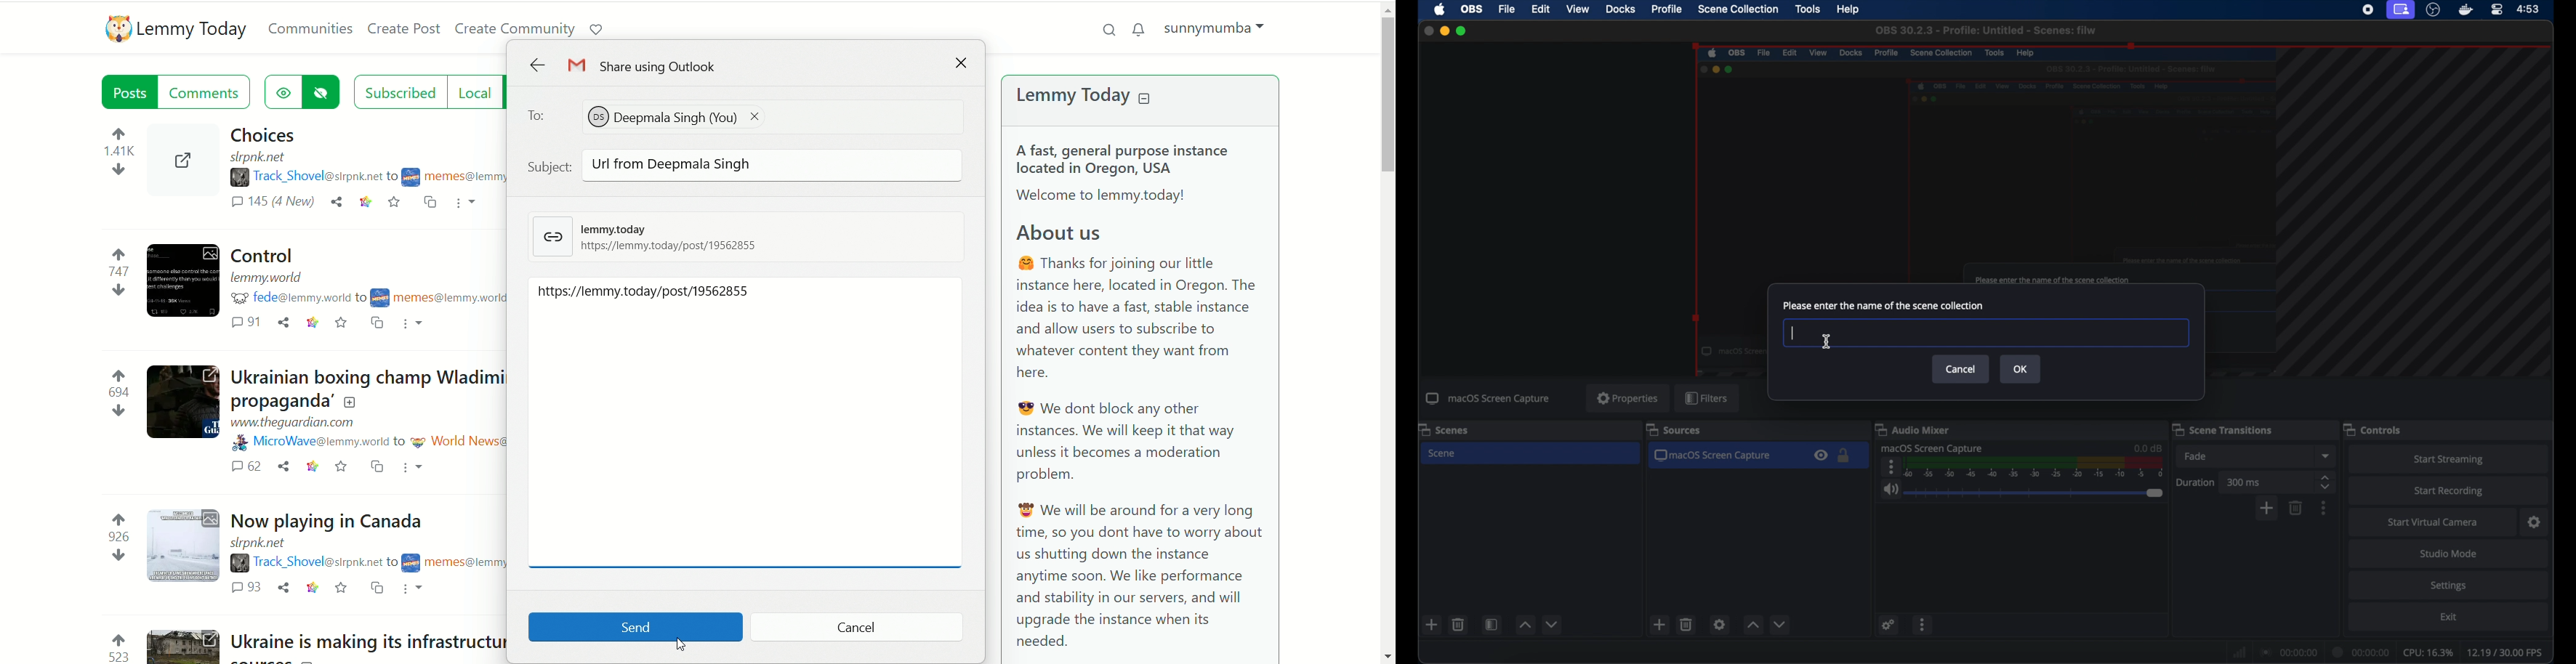  I want to click on network, so click(2239, 651).